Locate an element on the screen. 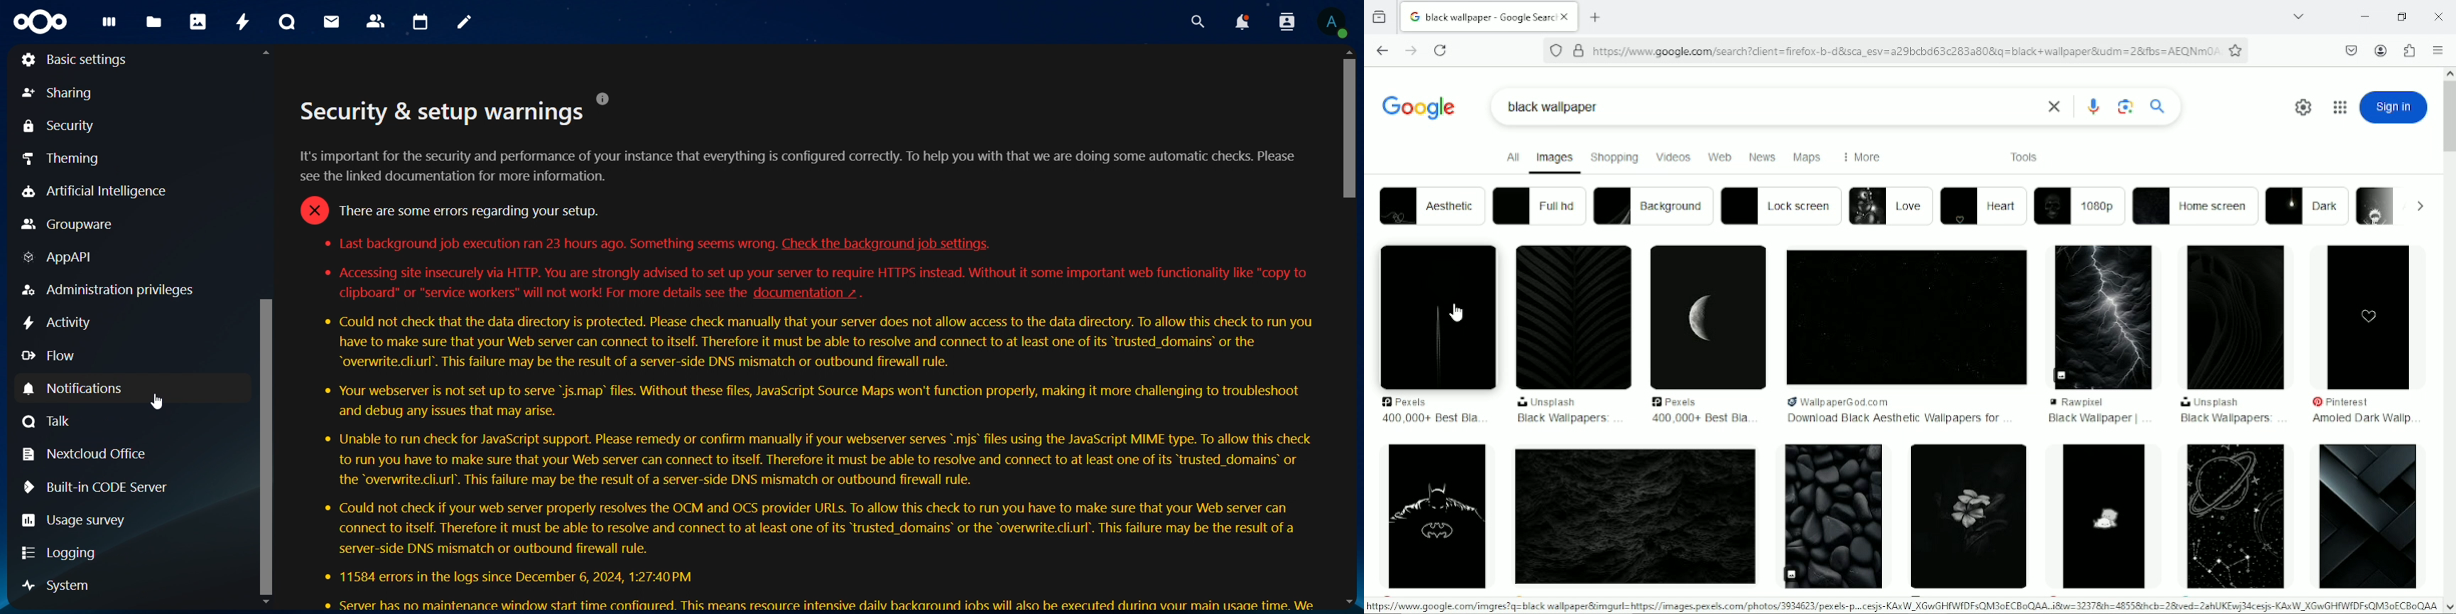  videos is located at coordinates (1673, 156).